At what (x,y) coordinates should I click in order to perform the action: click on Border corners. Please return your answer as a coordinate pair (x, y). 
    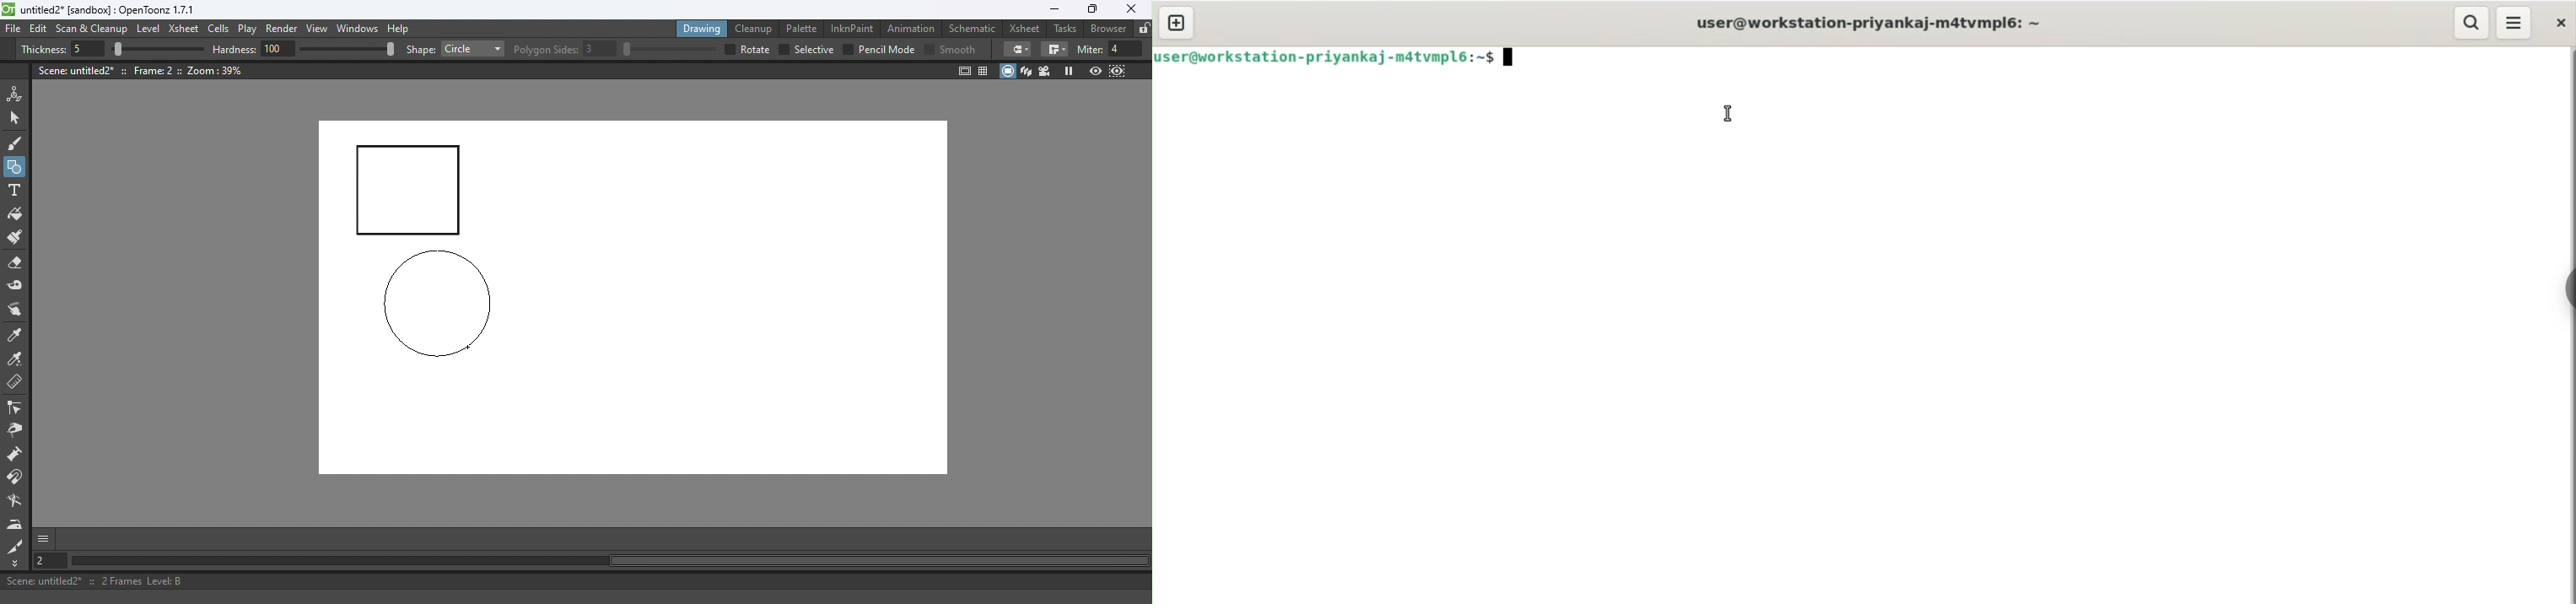
    Looking at the image, I should click on (1054, 50).